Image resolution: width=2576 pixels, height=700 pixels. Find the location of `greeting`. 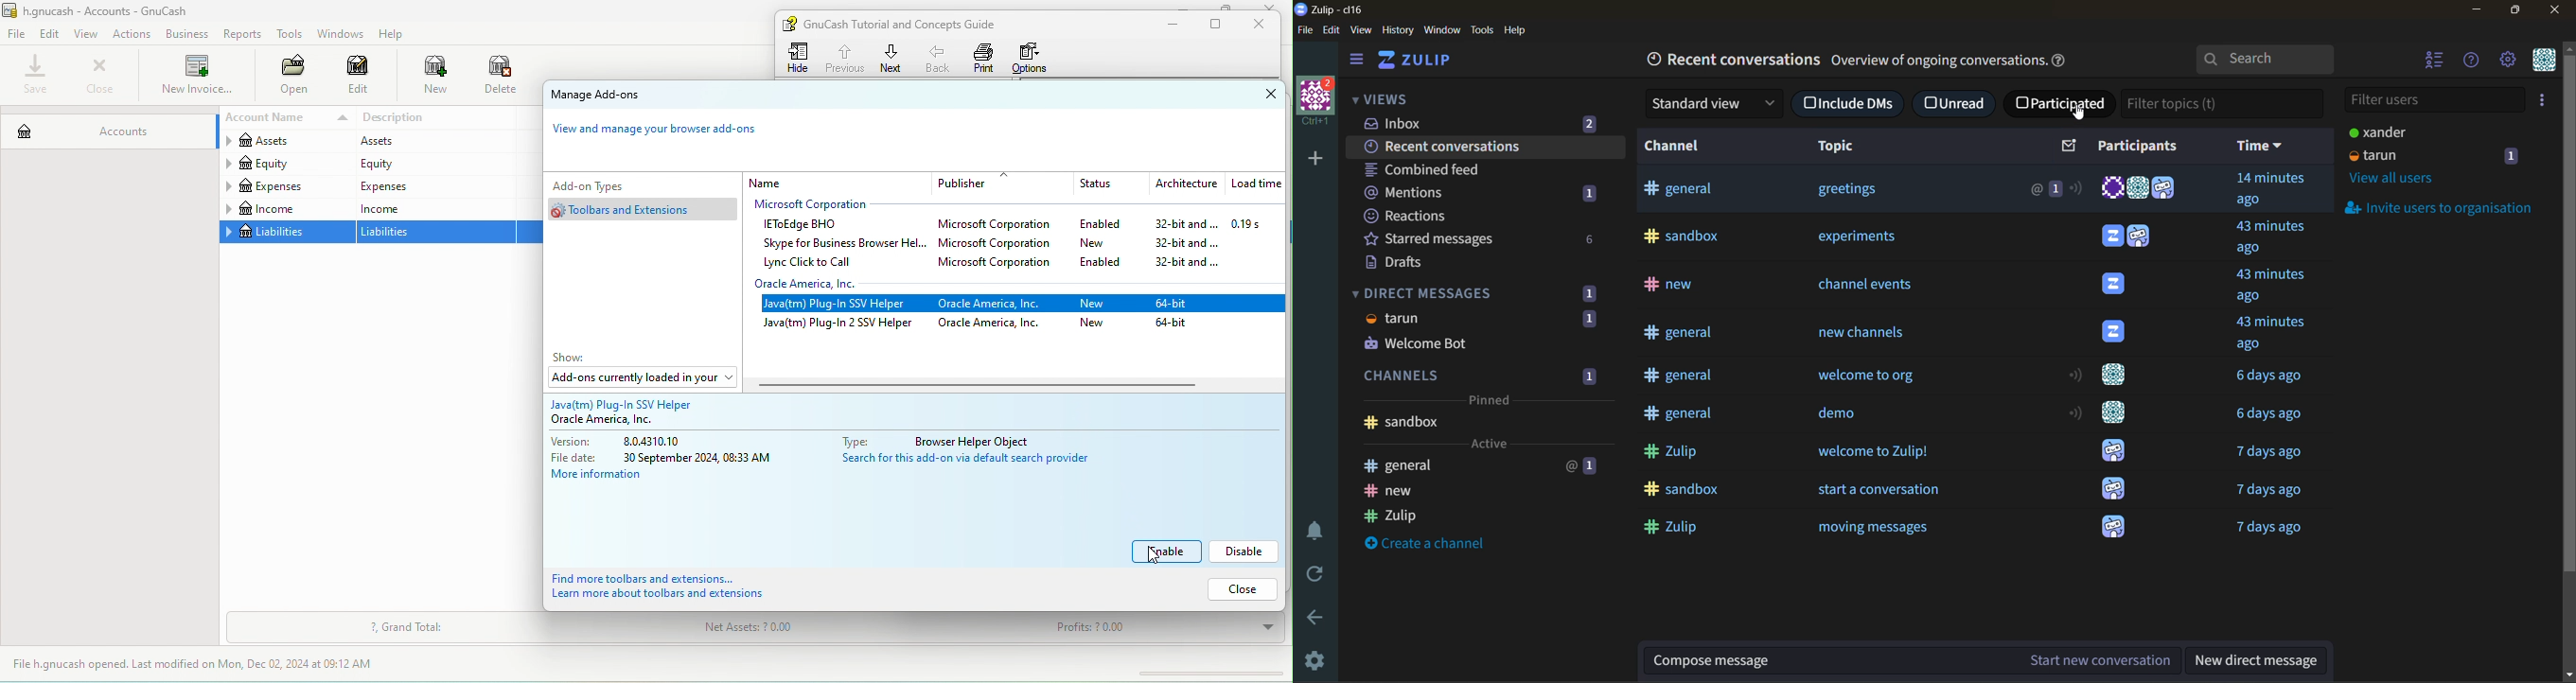

greeting is located at coordinates (1848, 189).